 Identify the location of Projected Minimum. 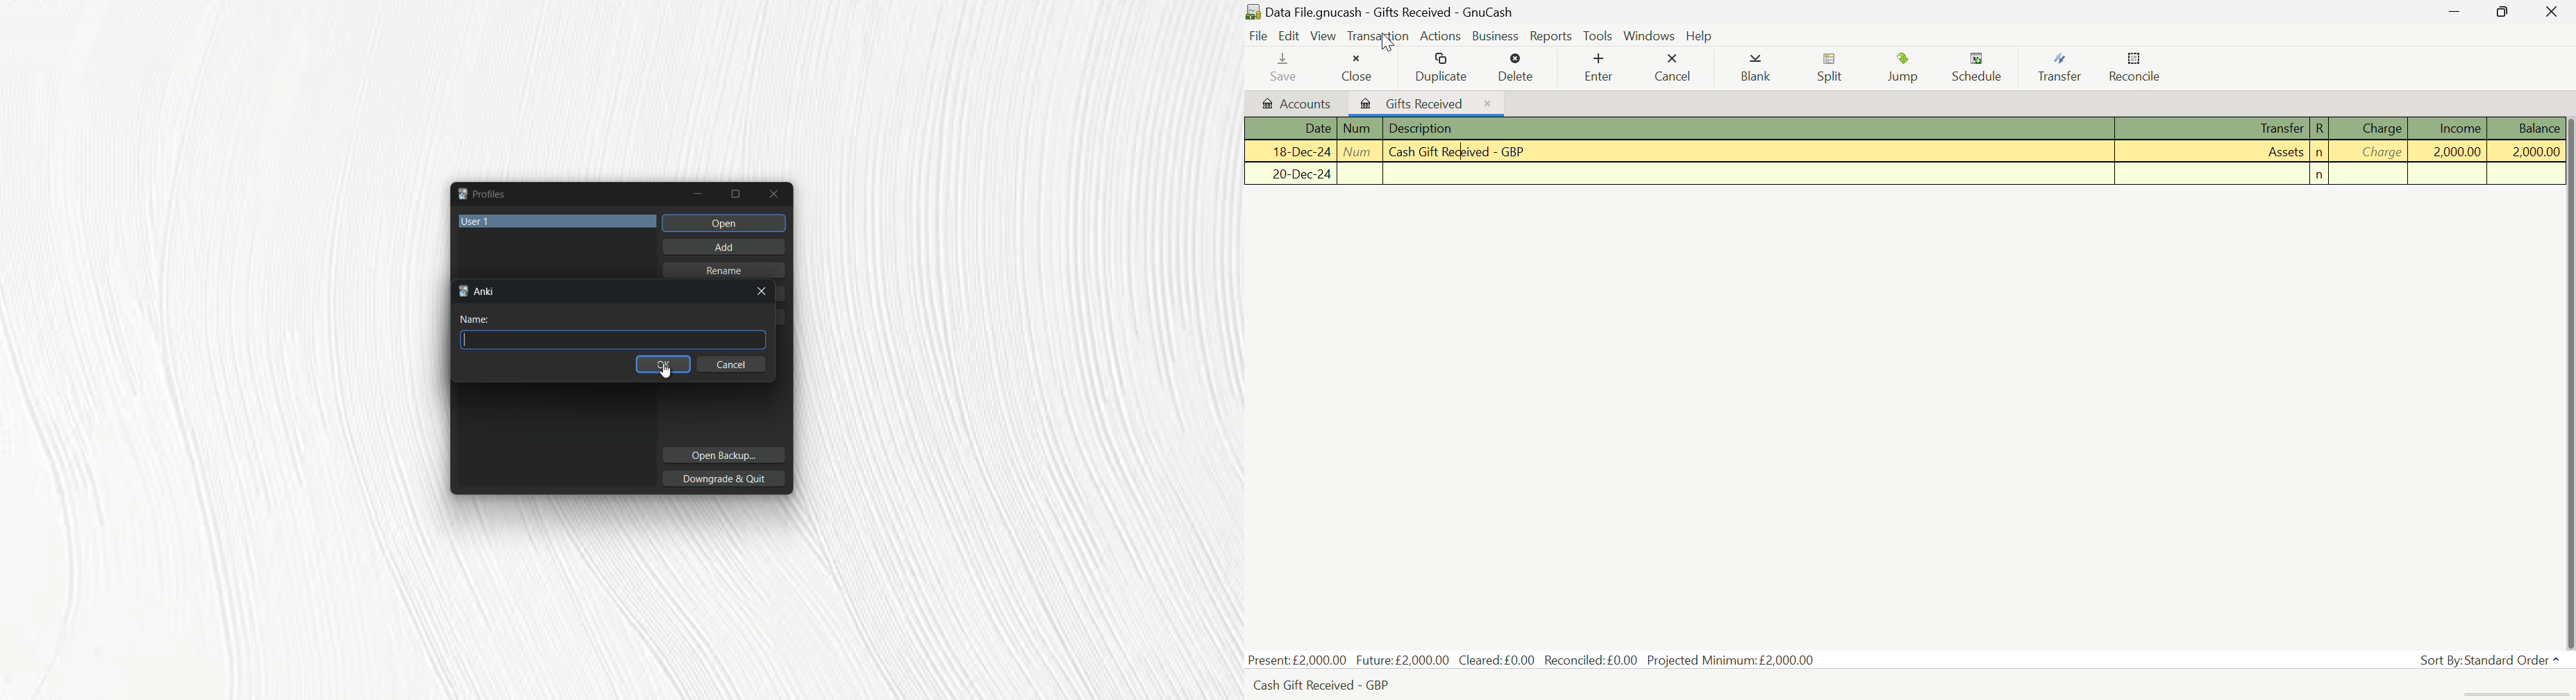
(1734, 658).